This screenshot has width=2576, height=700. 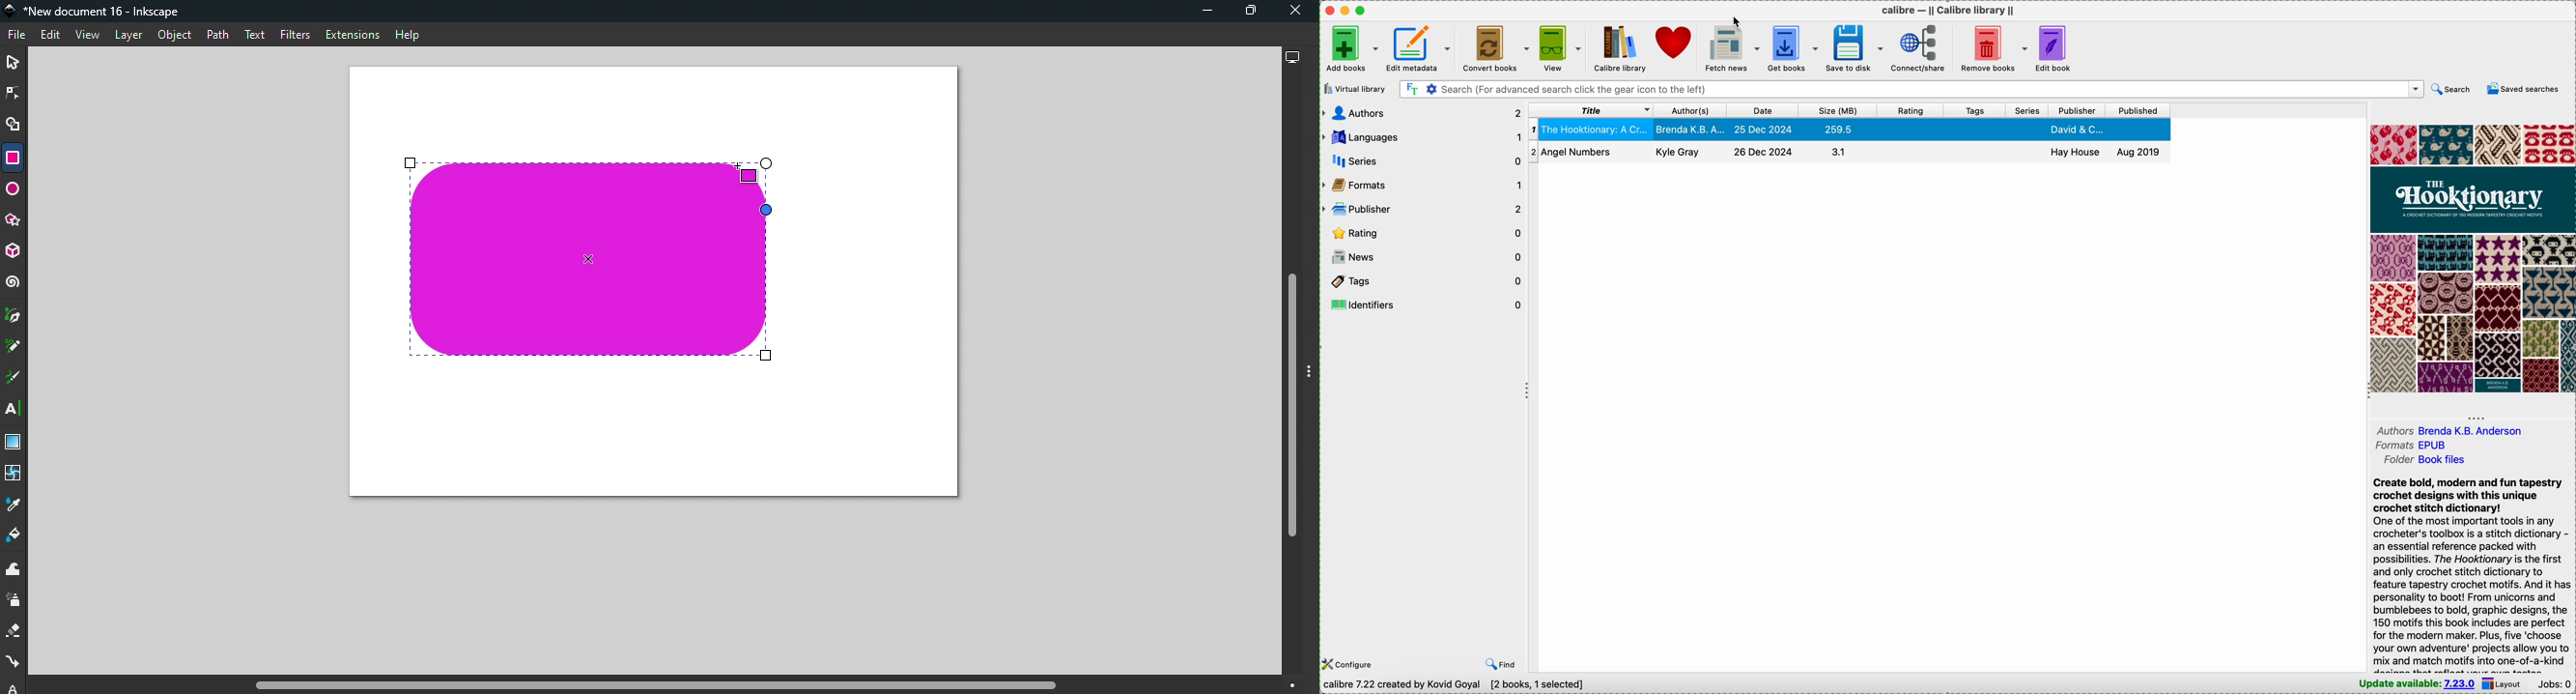 I want to click on virtual library, so click(x=1355, y=88).